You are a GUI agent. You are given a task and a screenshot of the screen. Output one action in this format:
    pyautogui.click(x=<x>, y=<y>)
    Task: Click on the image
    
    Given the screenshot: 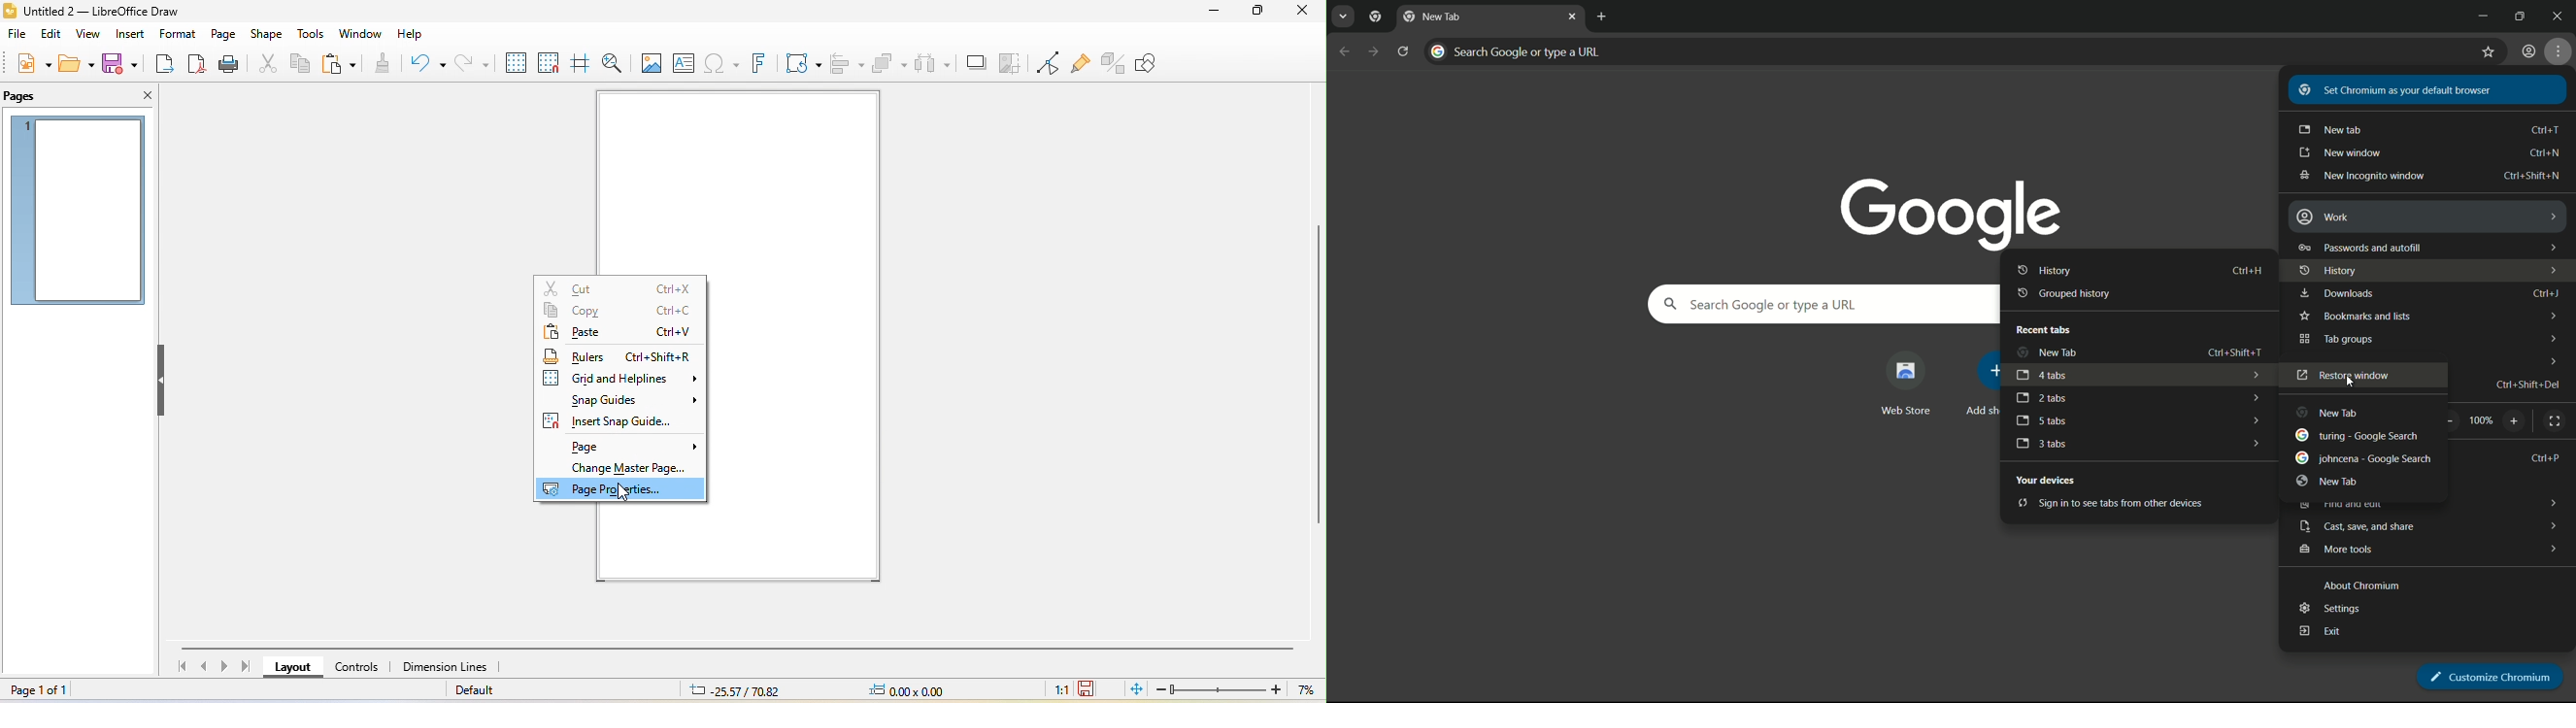 What is the action you would take?
    pyautogui.click(x=651, y=62)
    